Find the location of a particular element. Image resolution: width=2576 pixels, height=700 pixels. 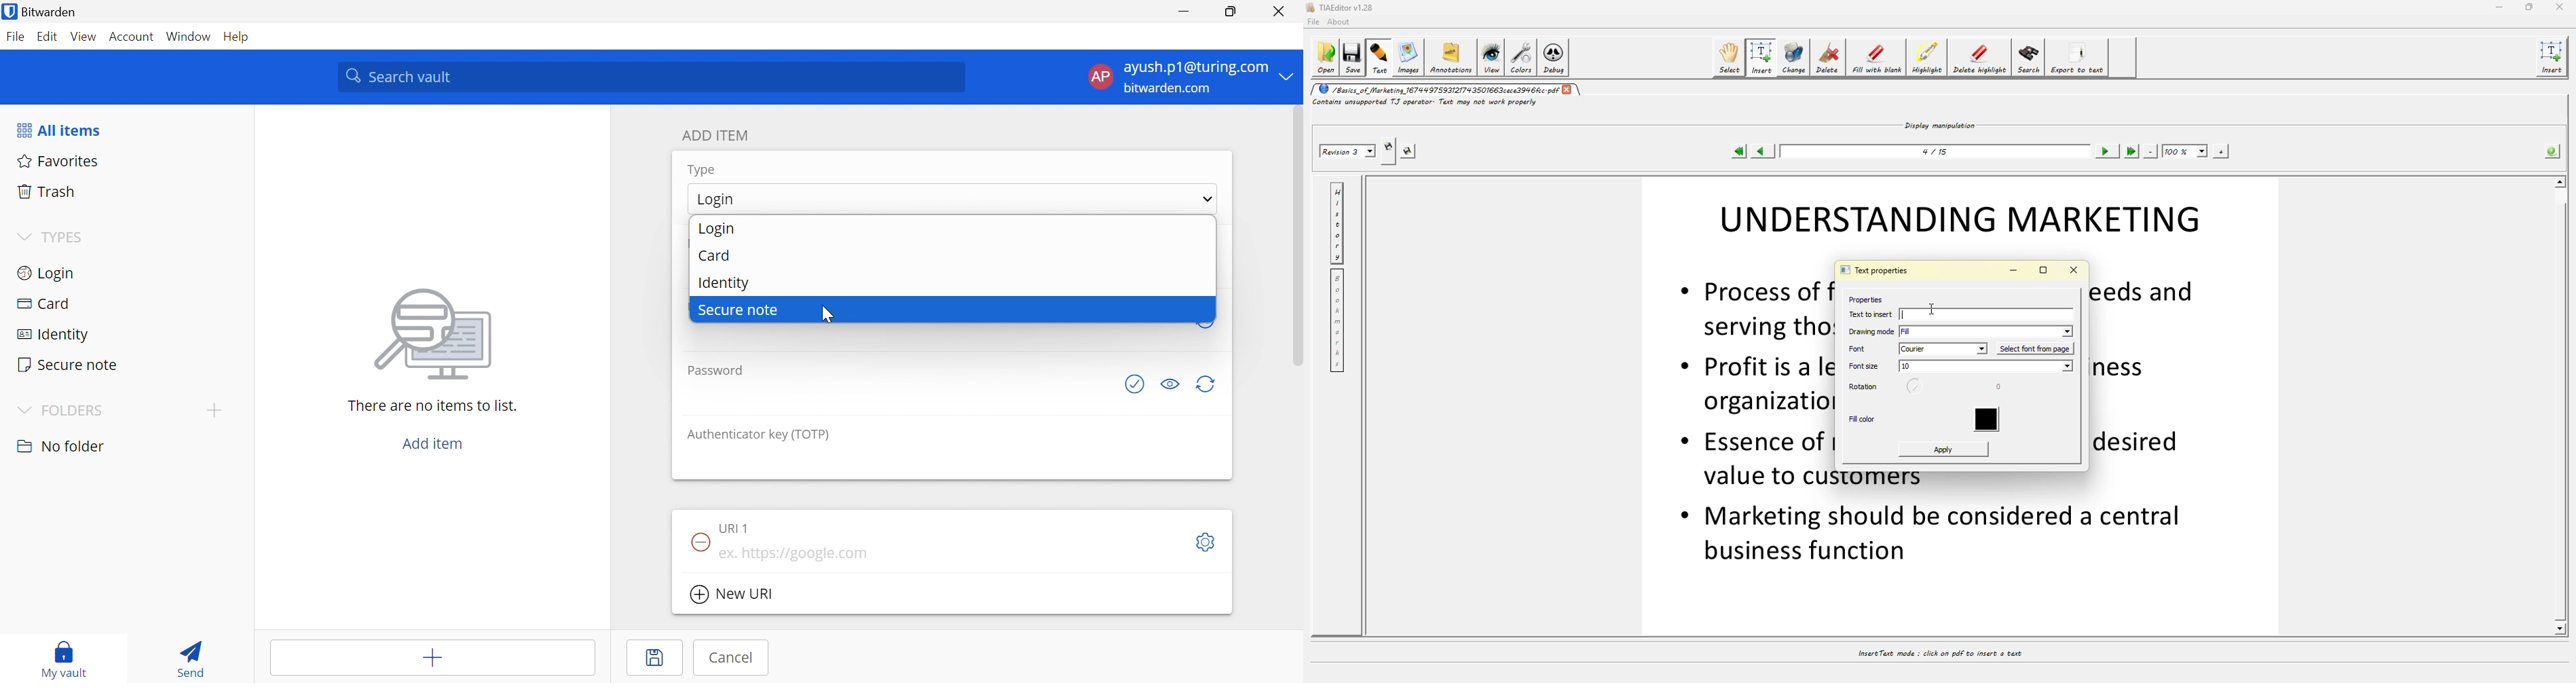

Settings is located at coordinates (1205, 542).